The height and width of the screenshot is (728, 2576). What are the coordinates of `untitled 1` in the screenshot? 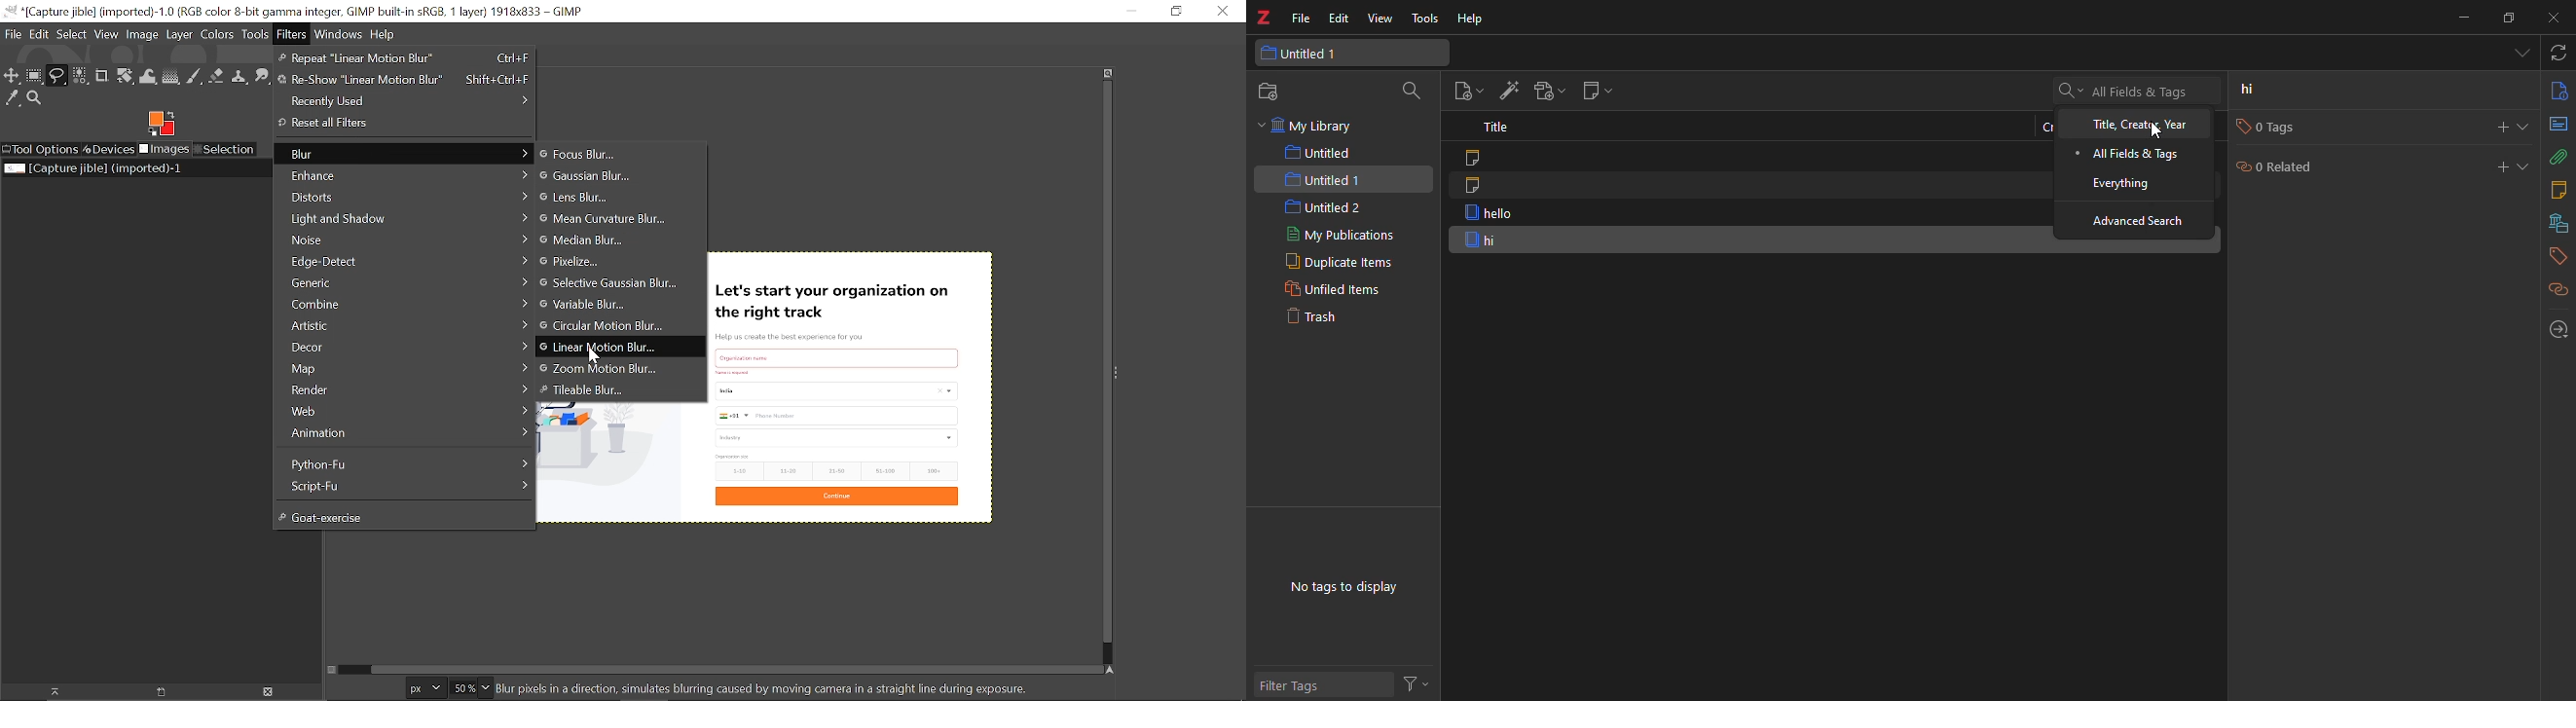 It's located at (1326, 179).